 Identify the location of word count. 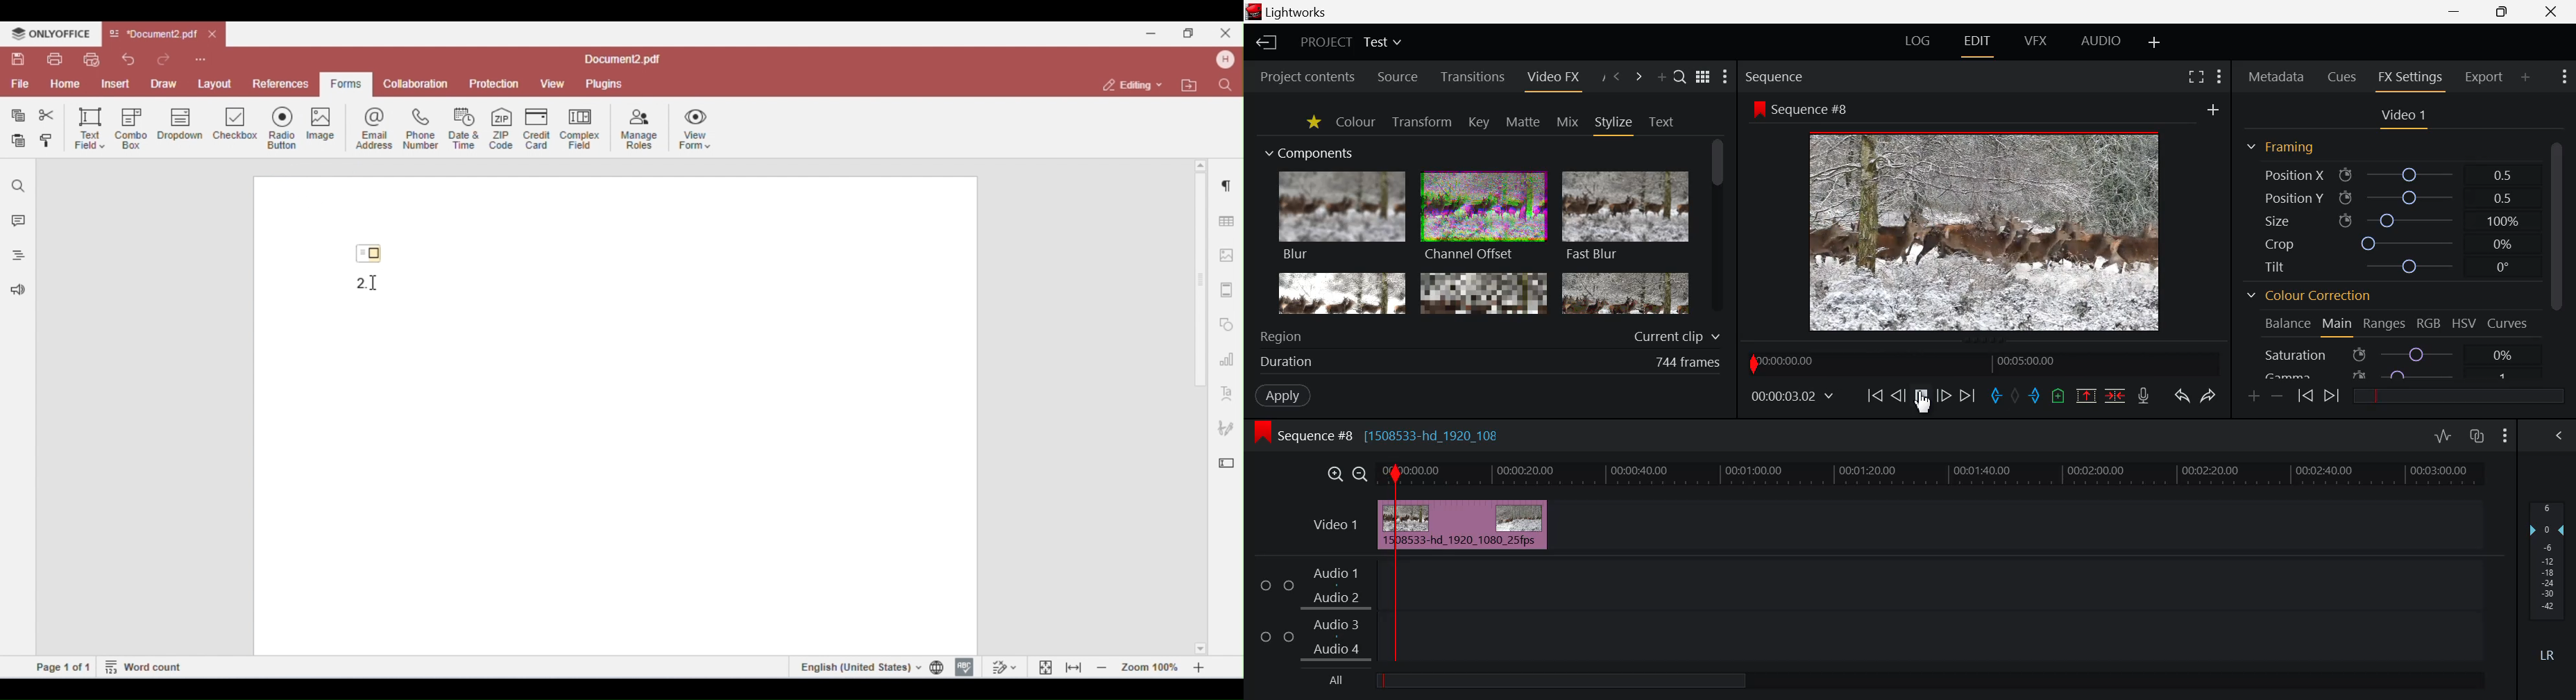
(144, 666).